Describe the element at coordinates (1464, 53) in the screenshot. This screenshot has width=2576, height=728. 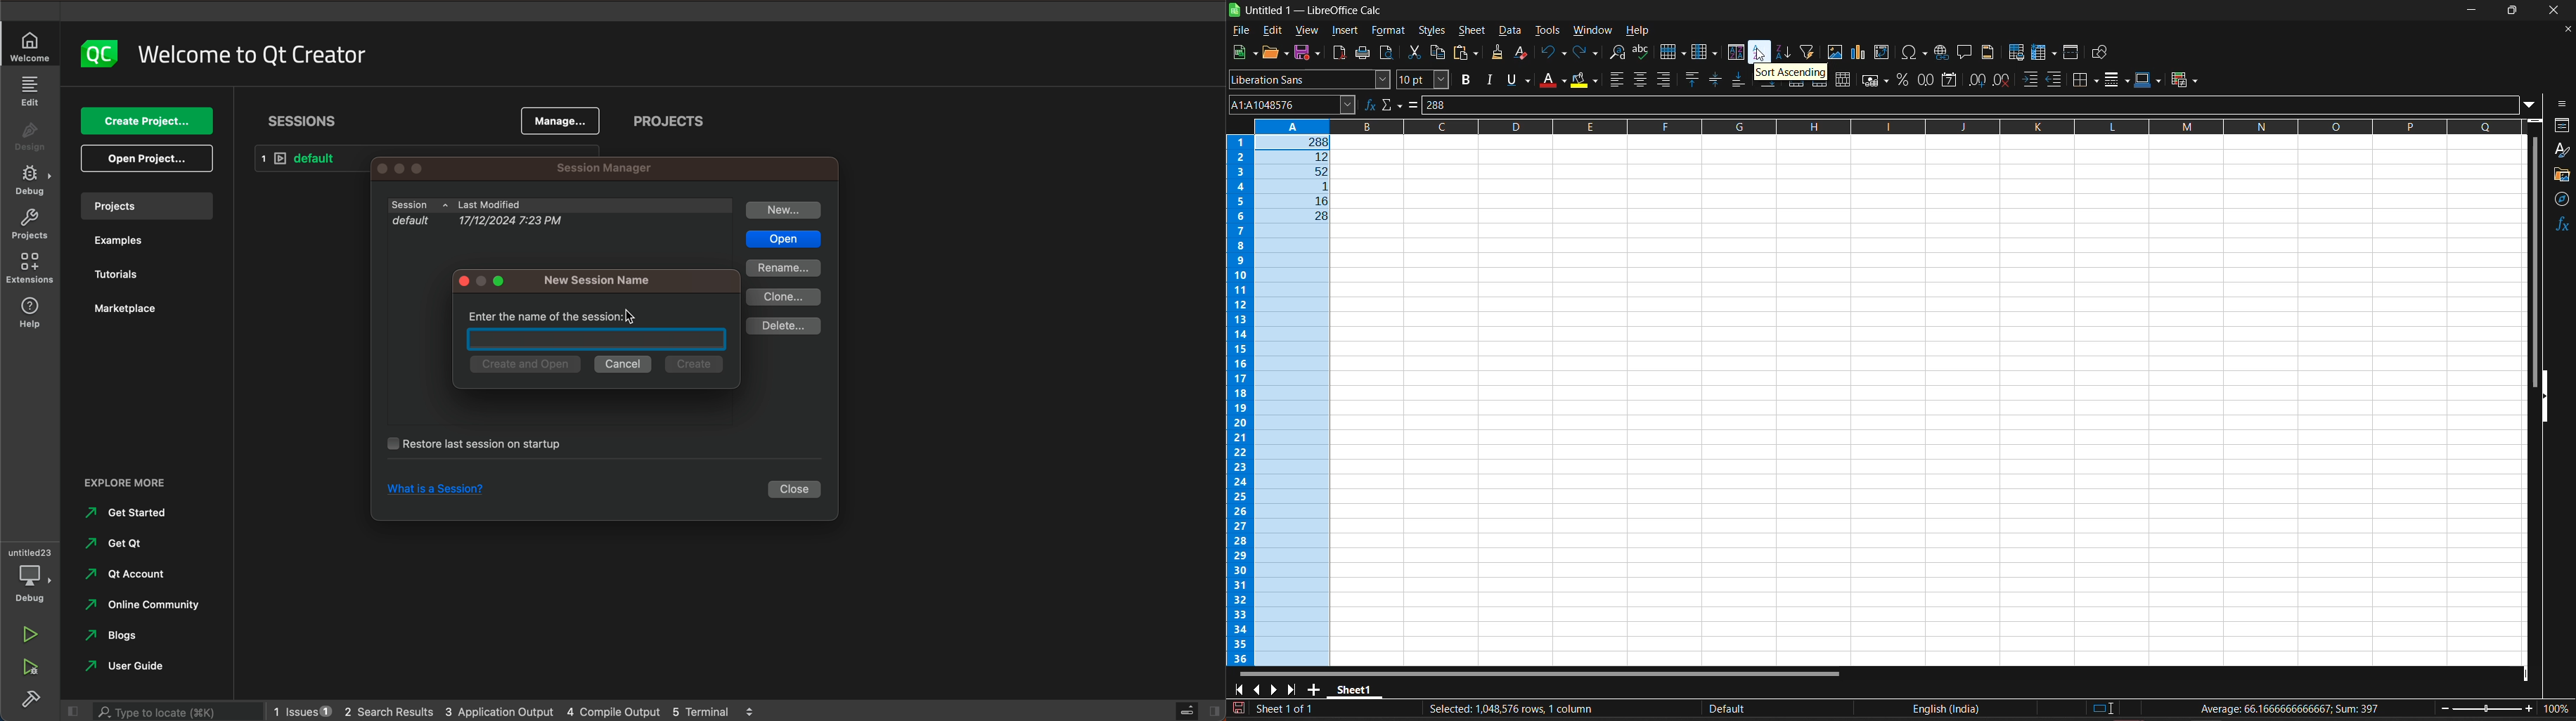
I see `paste` at that location.